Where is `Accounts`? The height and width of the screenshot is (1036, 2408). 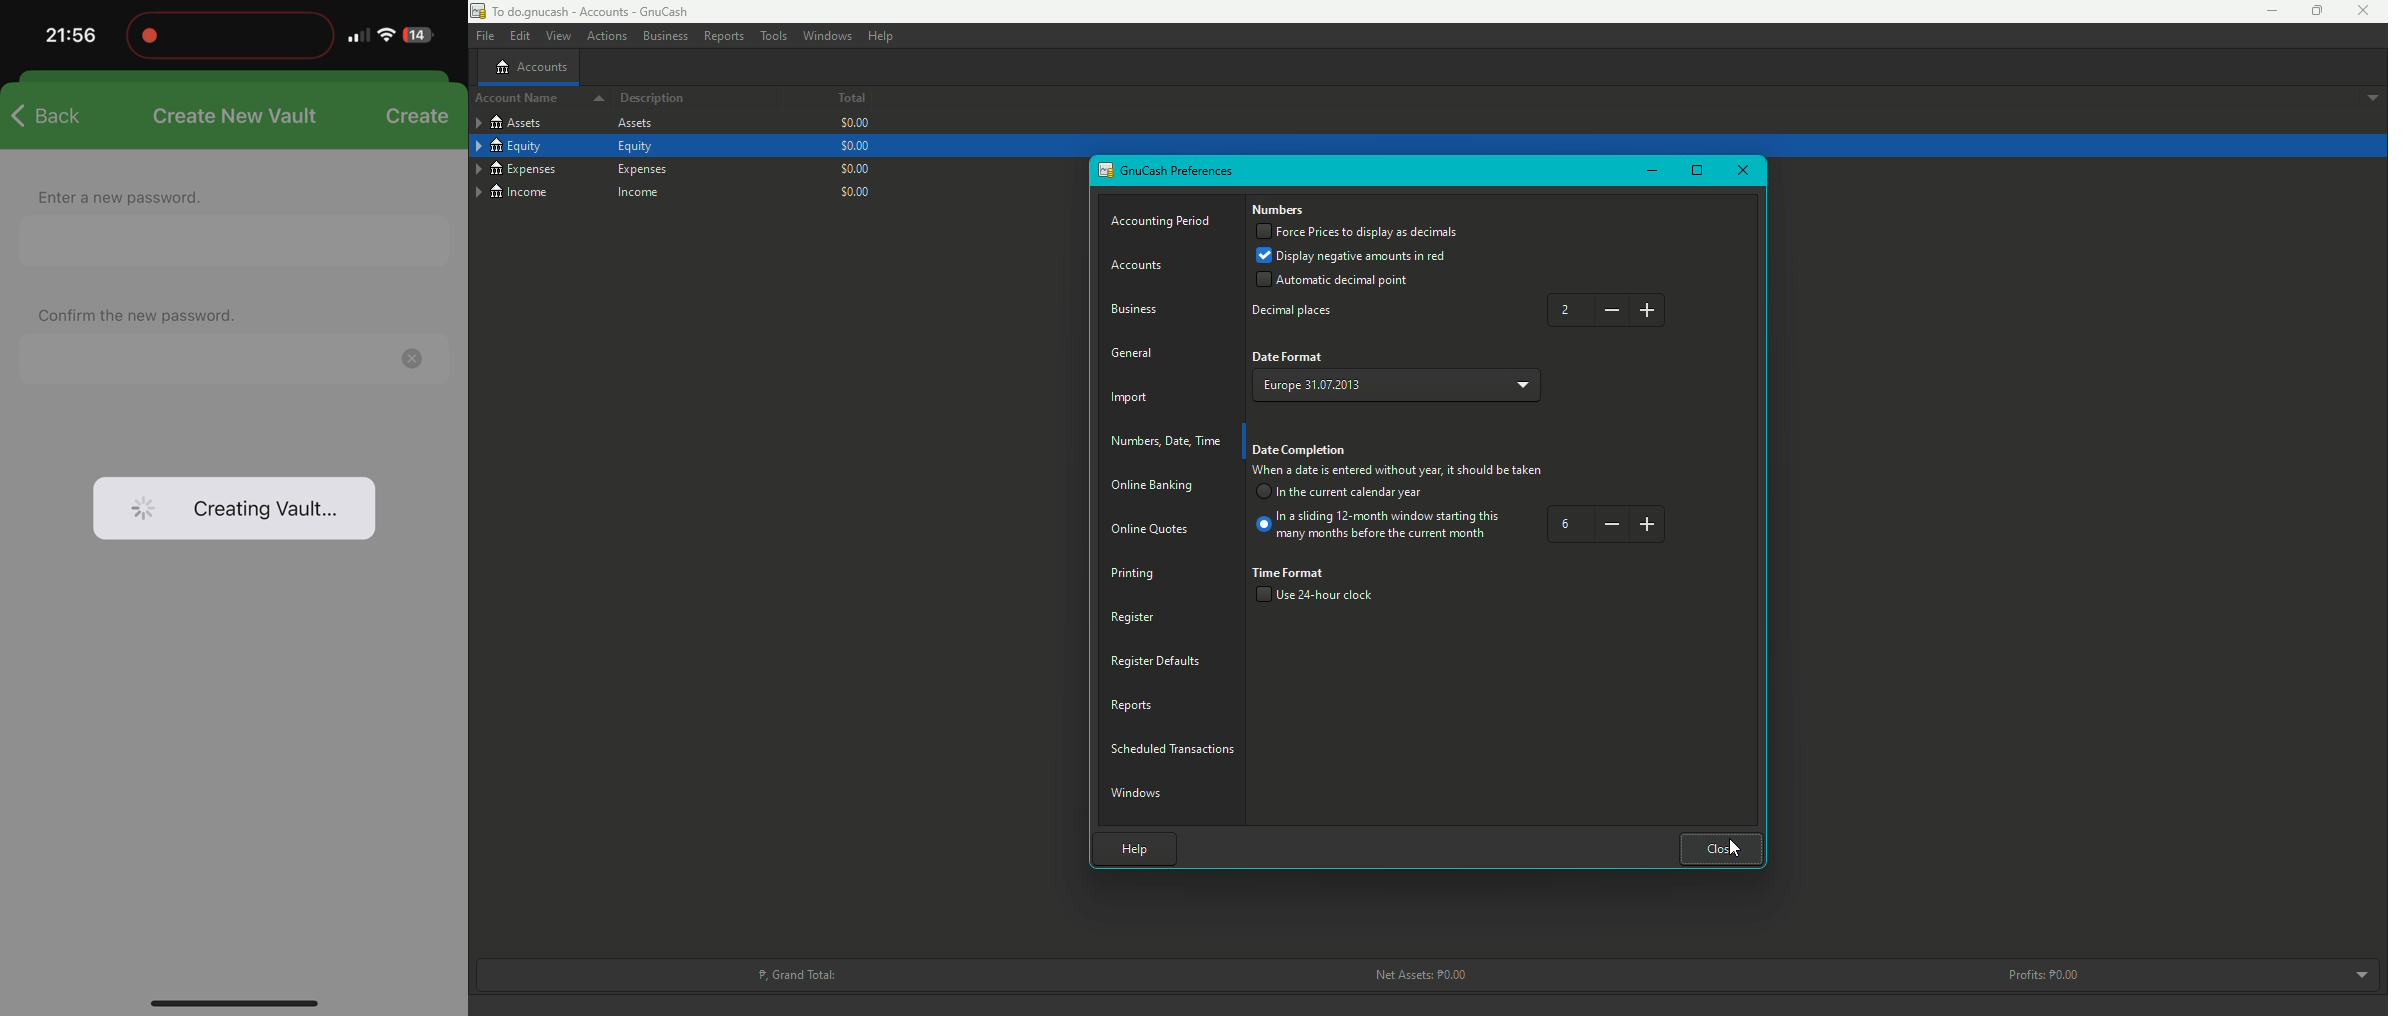
Accounts is located at coordinates (531, 66).